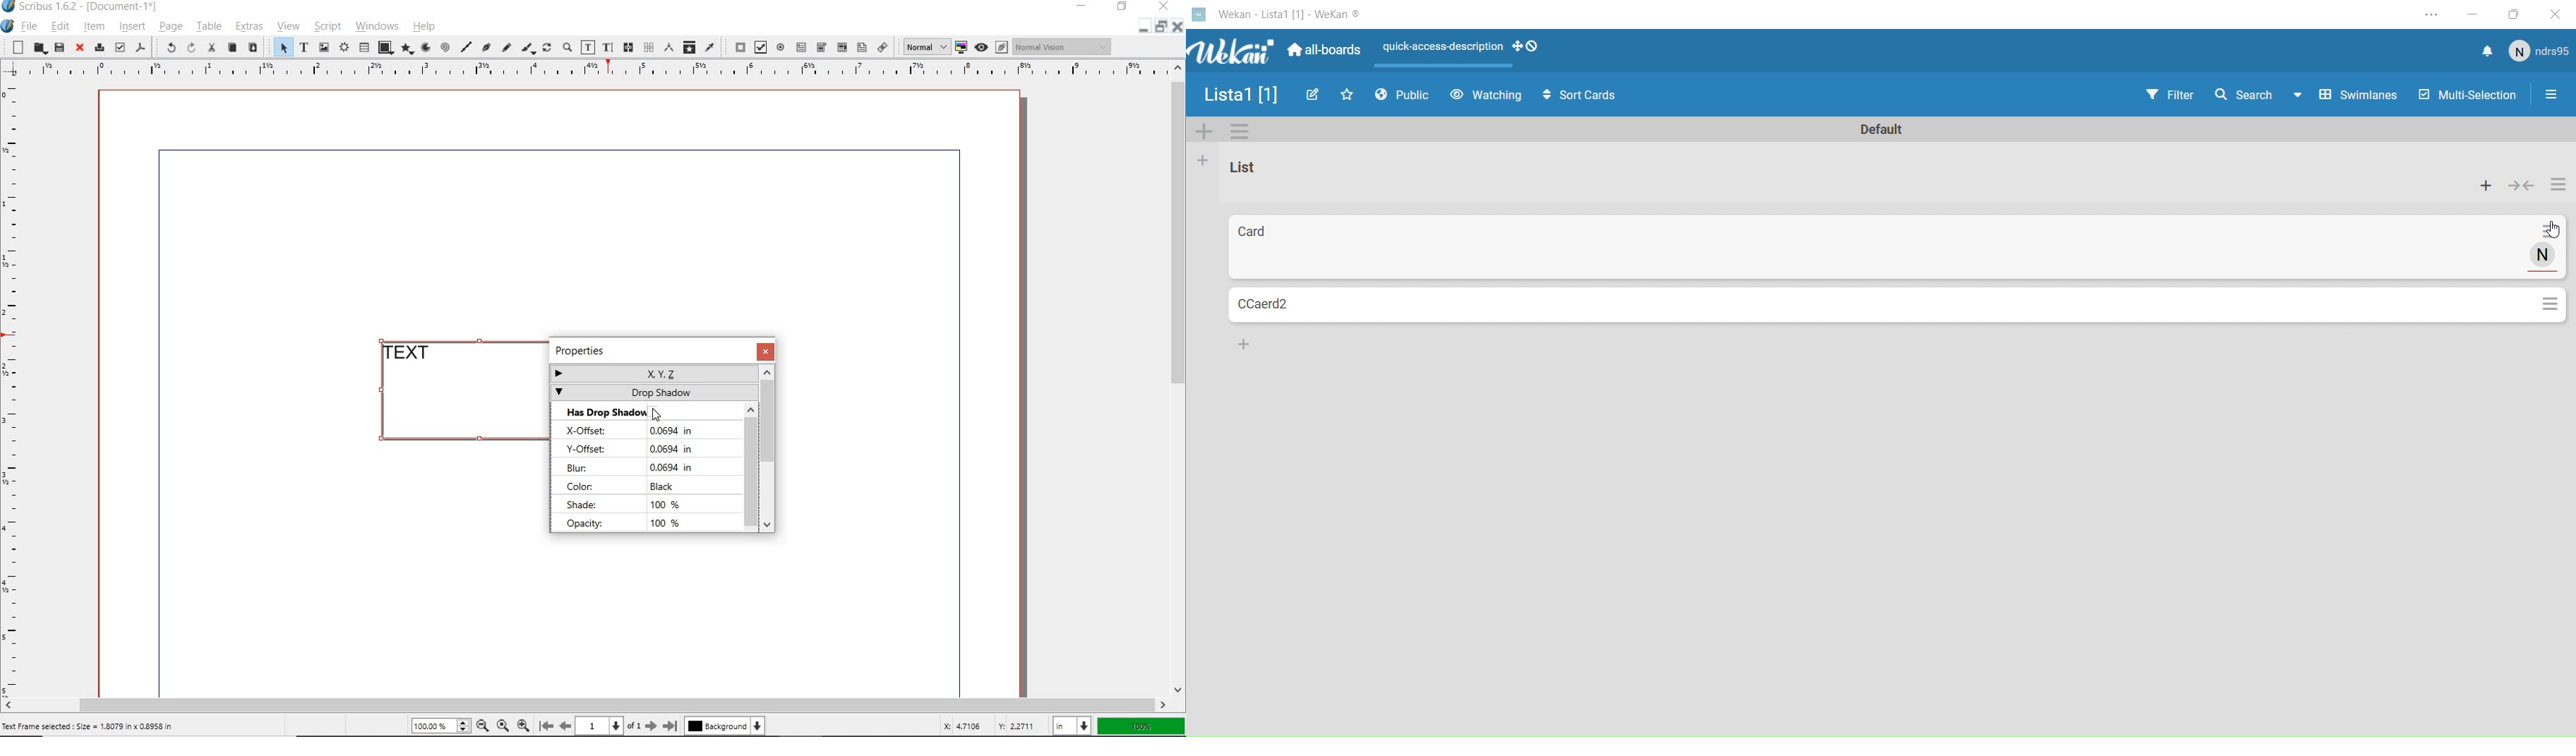 The width and height of the screenshot is (2576, 756). What do you see at coordinates (2554, 16) in the screenshot?
I see `Close` at bounding box center [2554, 16].